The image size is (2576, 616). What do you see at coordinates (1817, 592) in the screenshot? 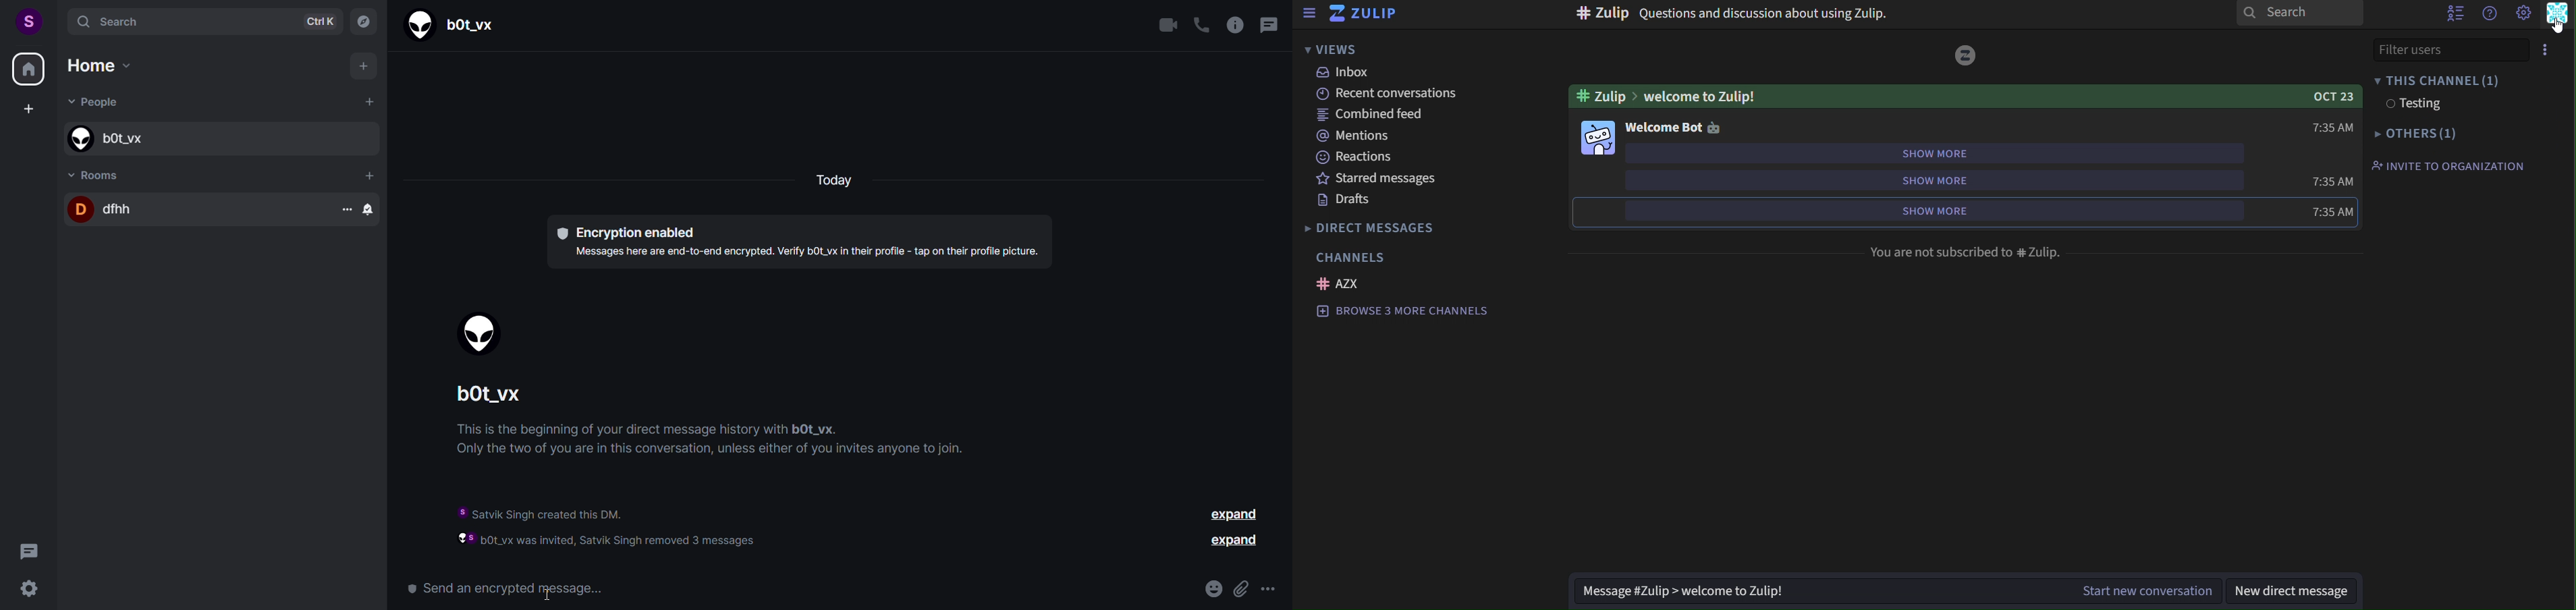
I see `Message #Zulip > welcome to Zulip!` at bounding box center [1817, 592].